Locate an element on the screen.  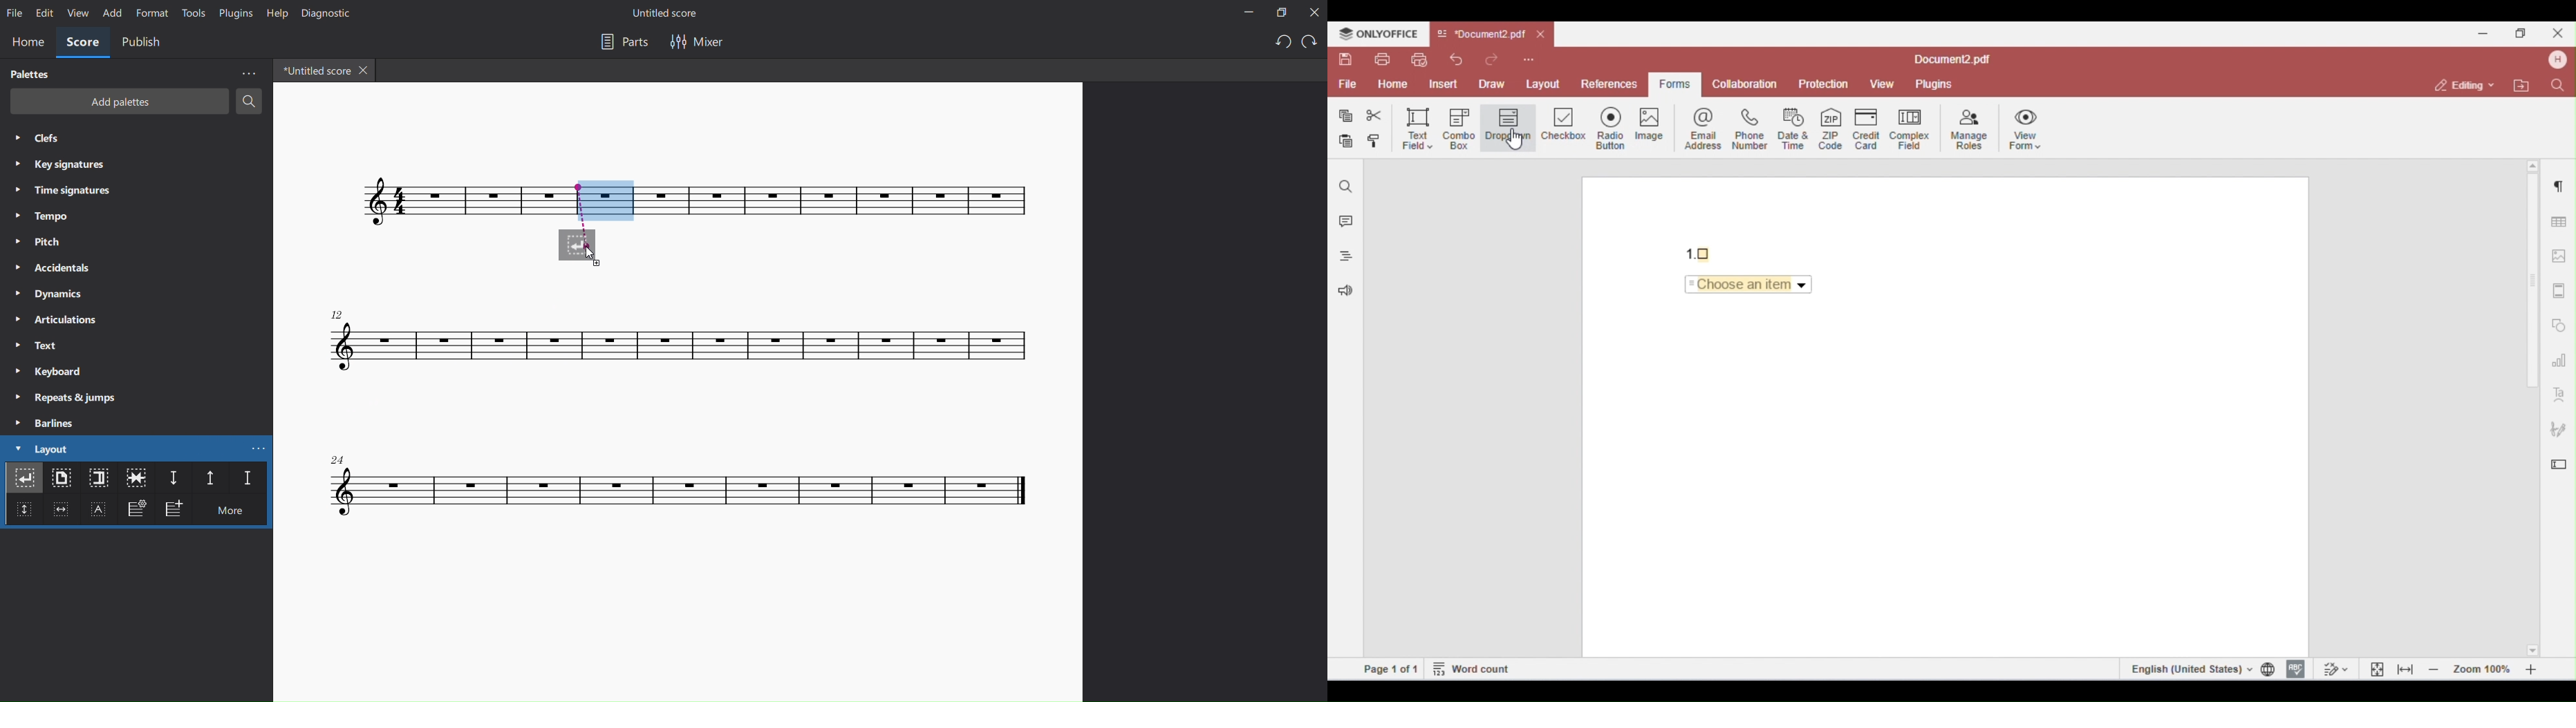
system break layout is located at coordinates (24, 480).